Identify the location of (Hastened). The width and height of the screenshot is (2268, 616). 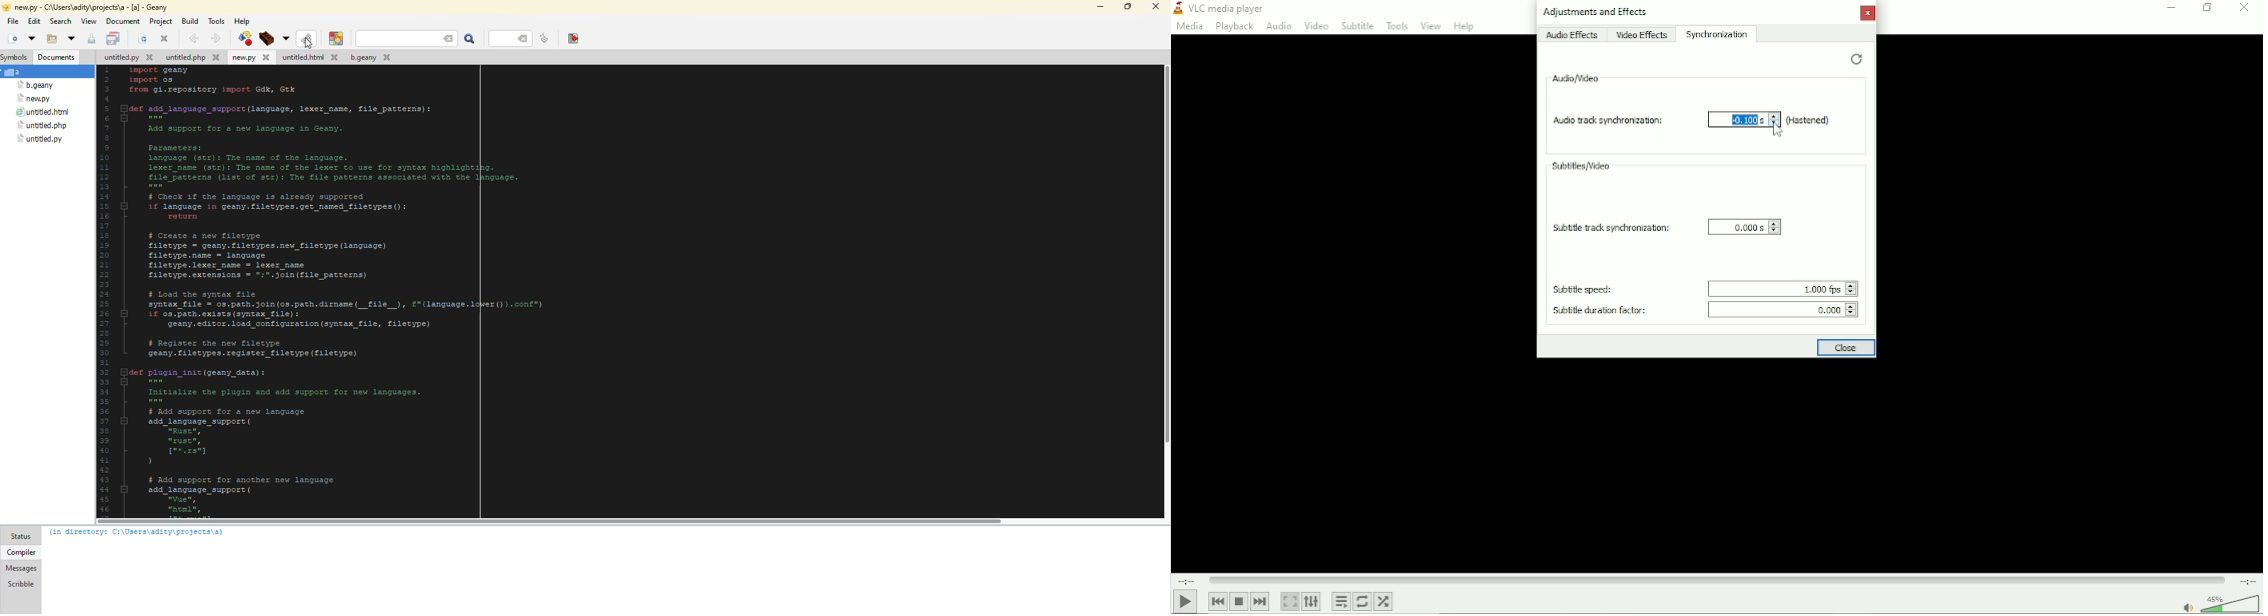
(1809, 120).